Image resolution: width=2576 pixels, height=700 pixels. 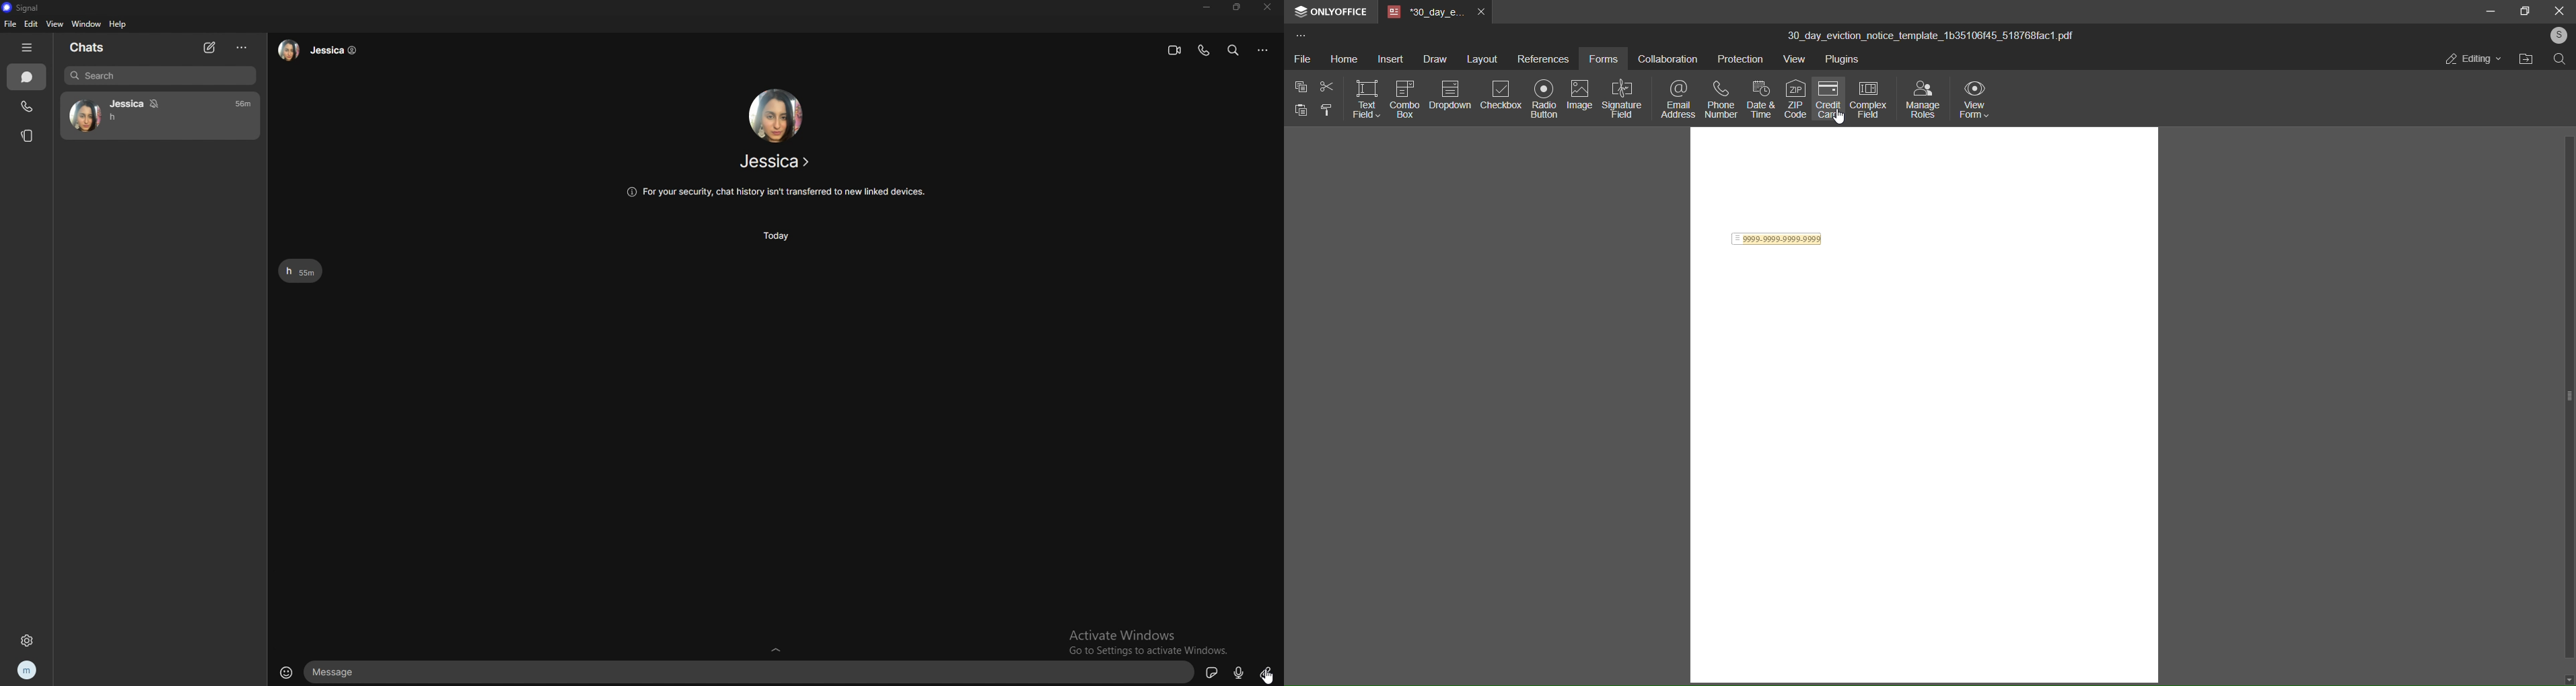 What do you see at coordinates (27, 49) in the screenshot?
I see `hide tab` at bounding box center [27, 49].